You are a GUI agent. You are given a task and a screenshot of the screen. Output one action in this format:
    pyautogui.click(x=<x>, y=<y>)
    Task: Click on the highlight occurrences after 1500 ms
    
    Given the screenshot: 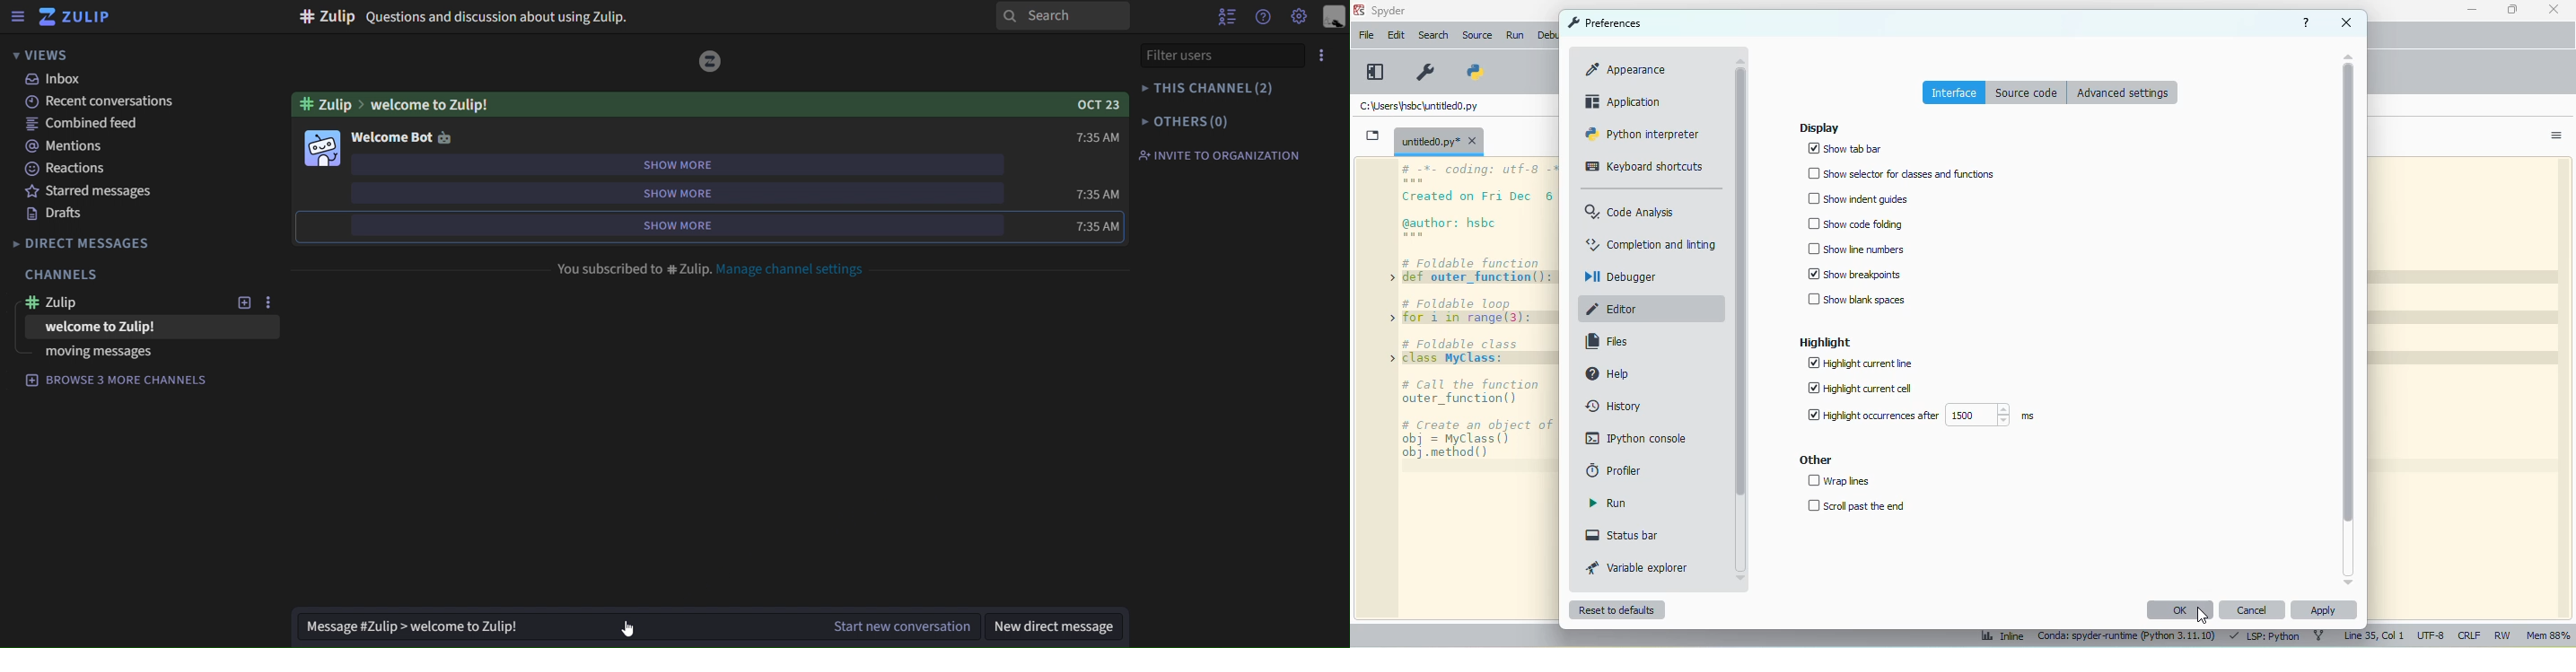 What is the action you would take?
    pyautogui.click(x=1918, y=415)
    